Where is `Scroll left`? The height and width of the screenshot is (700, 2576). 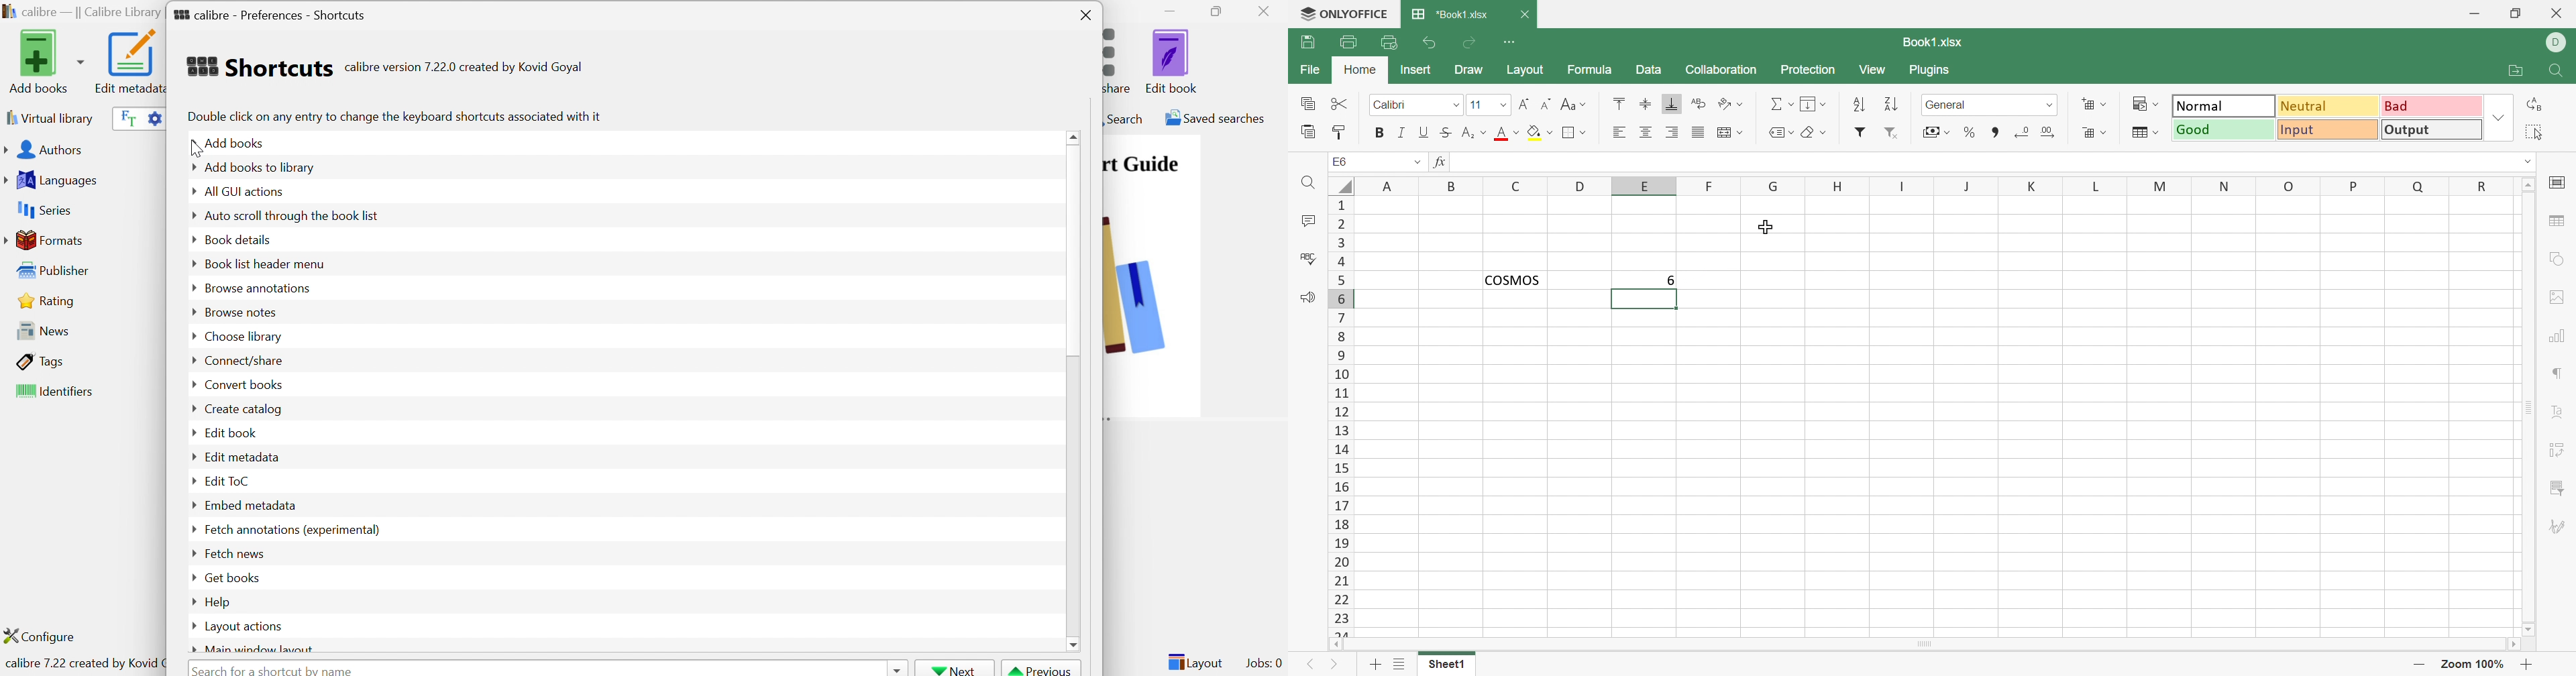
Scroll left is located at coordinates (1337, 644).